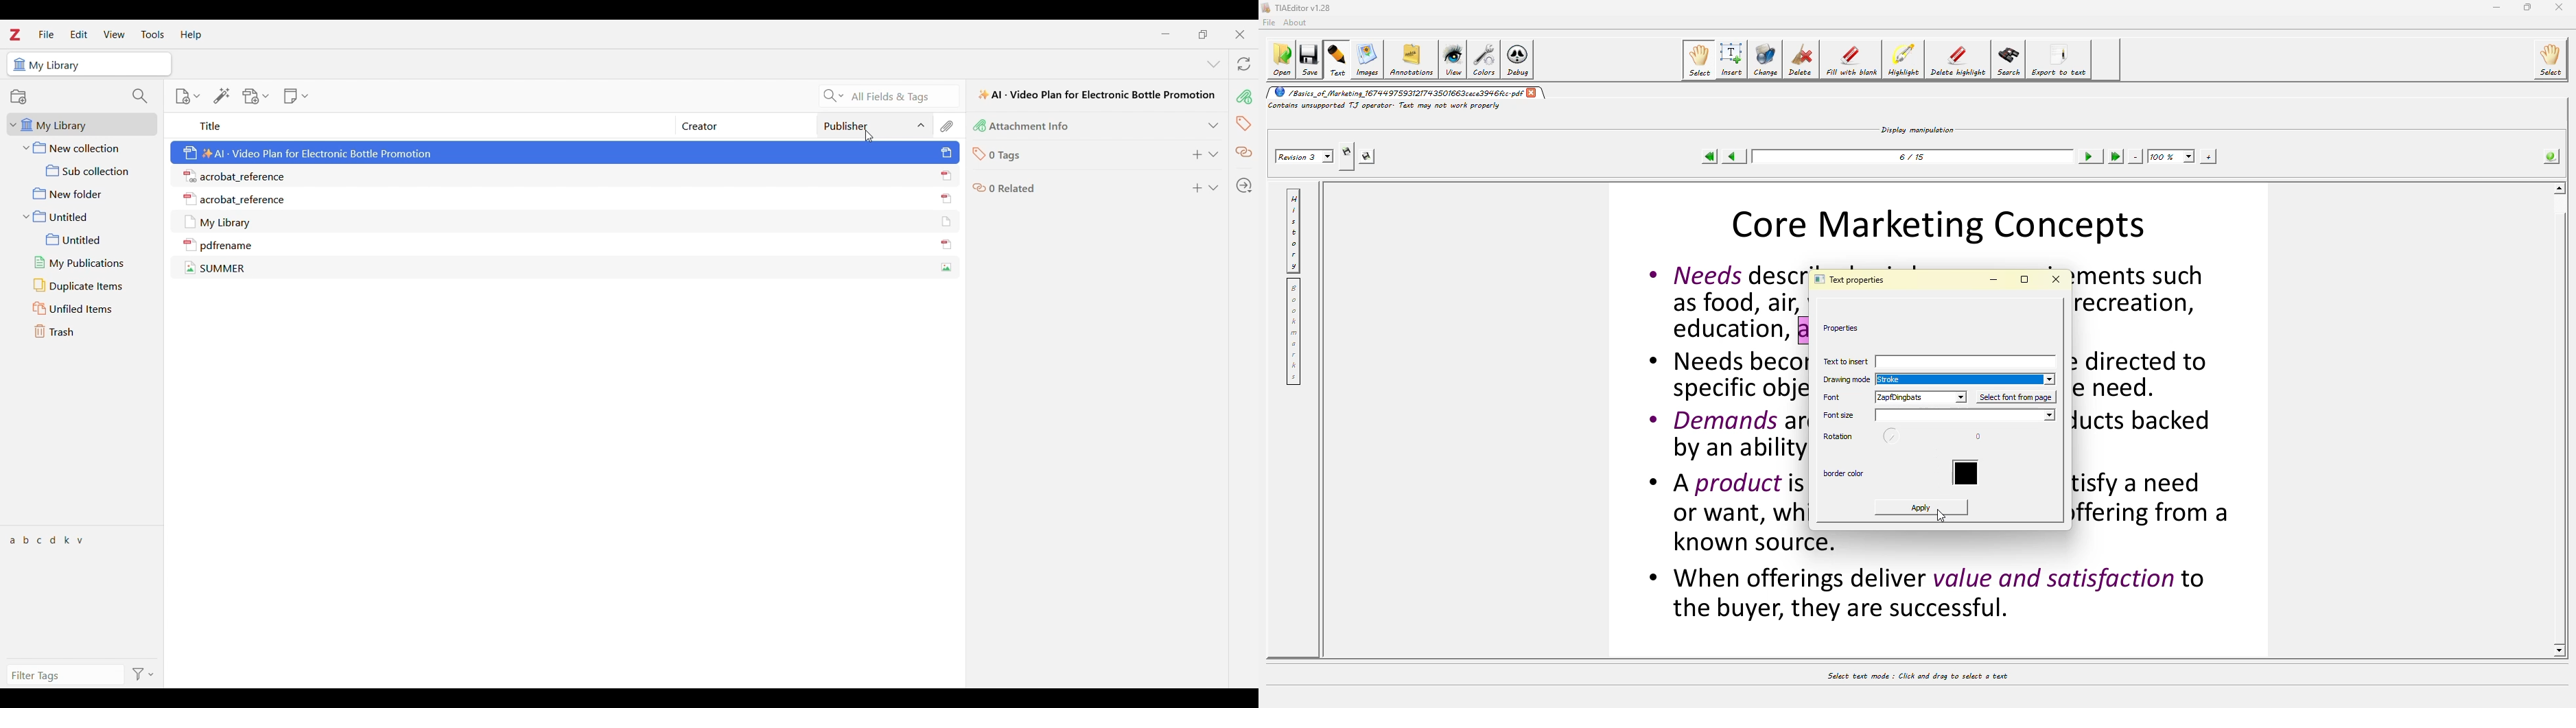  I want to click on Tools menu, so click(152, 34).